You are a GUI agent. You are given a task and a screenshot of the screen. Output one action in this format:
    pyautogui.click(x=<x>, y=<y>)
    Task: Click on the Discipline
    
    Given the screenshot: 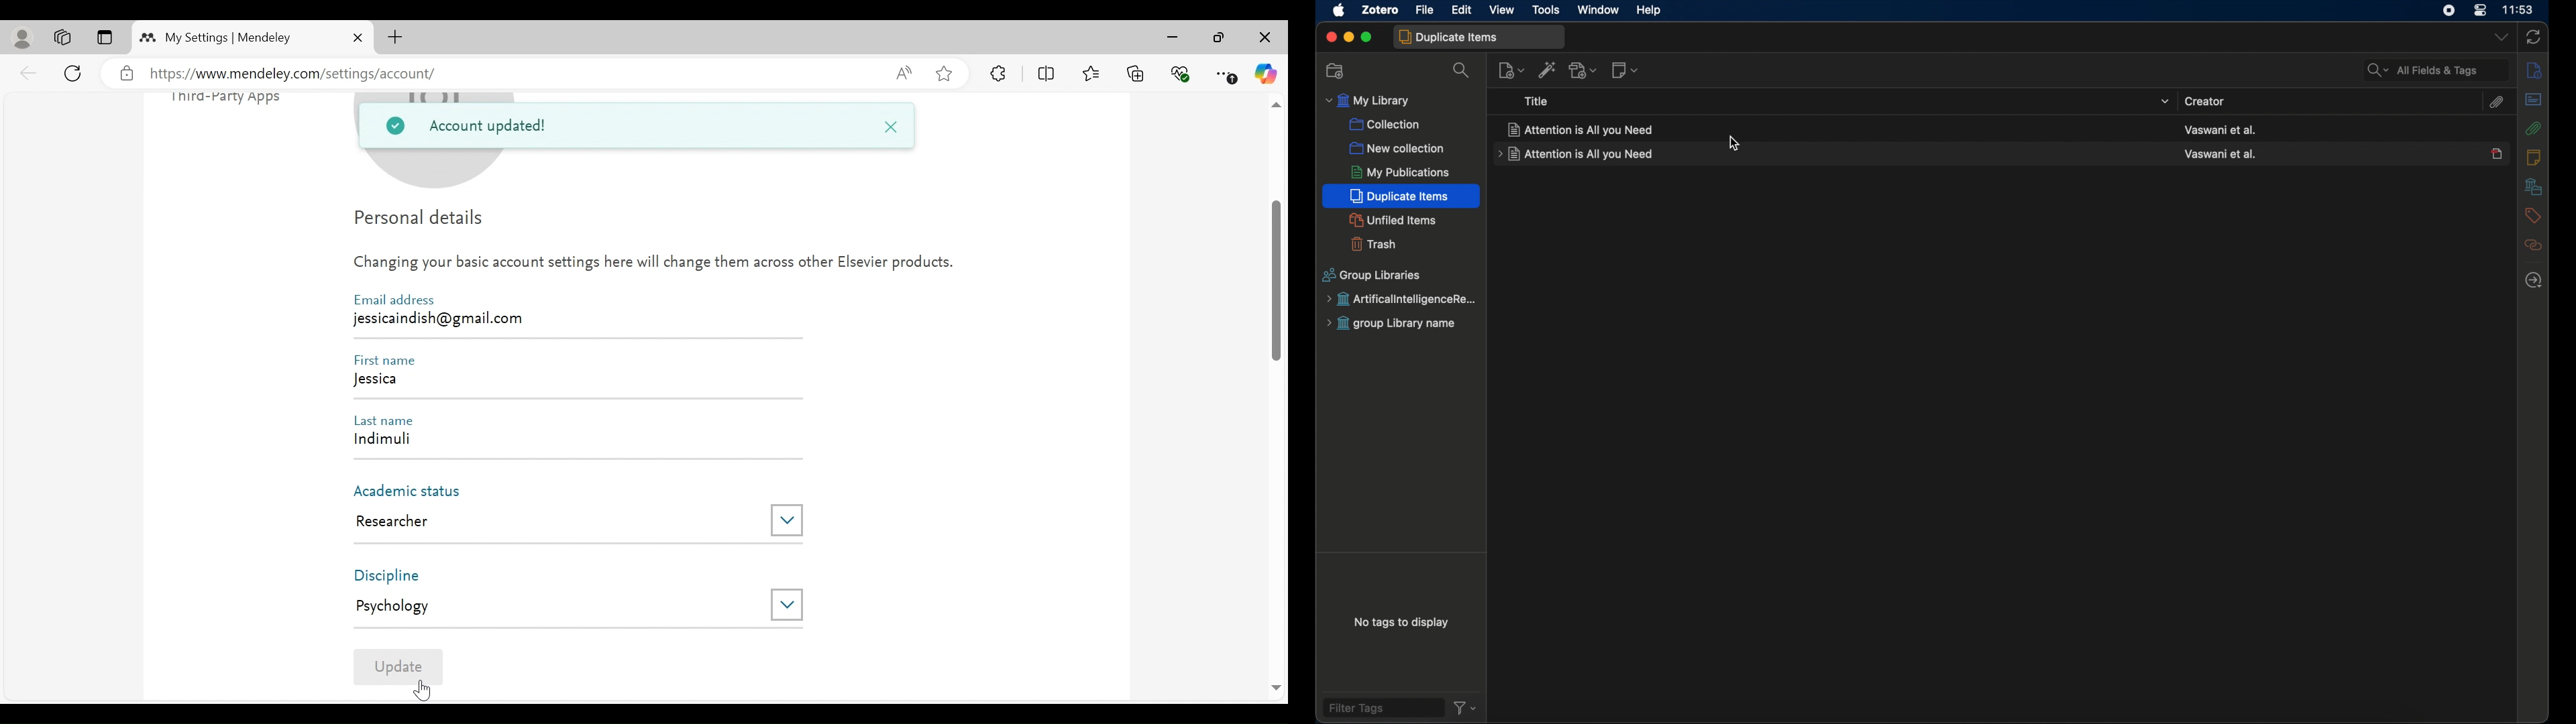 What is the action you would take?
    pyautogui.click(x=399, y=575)
    